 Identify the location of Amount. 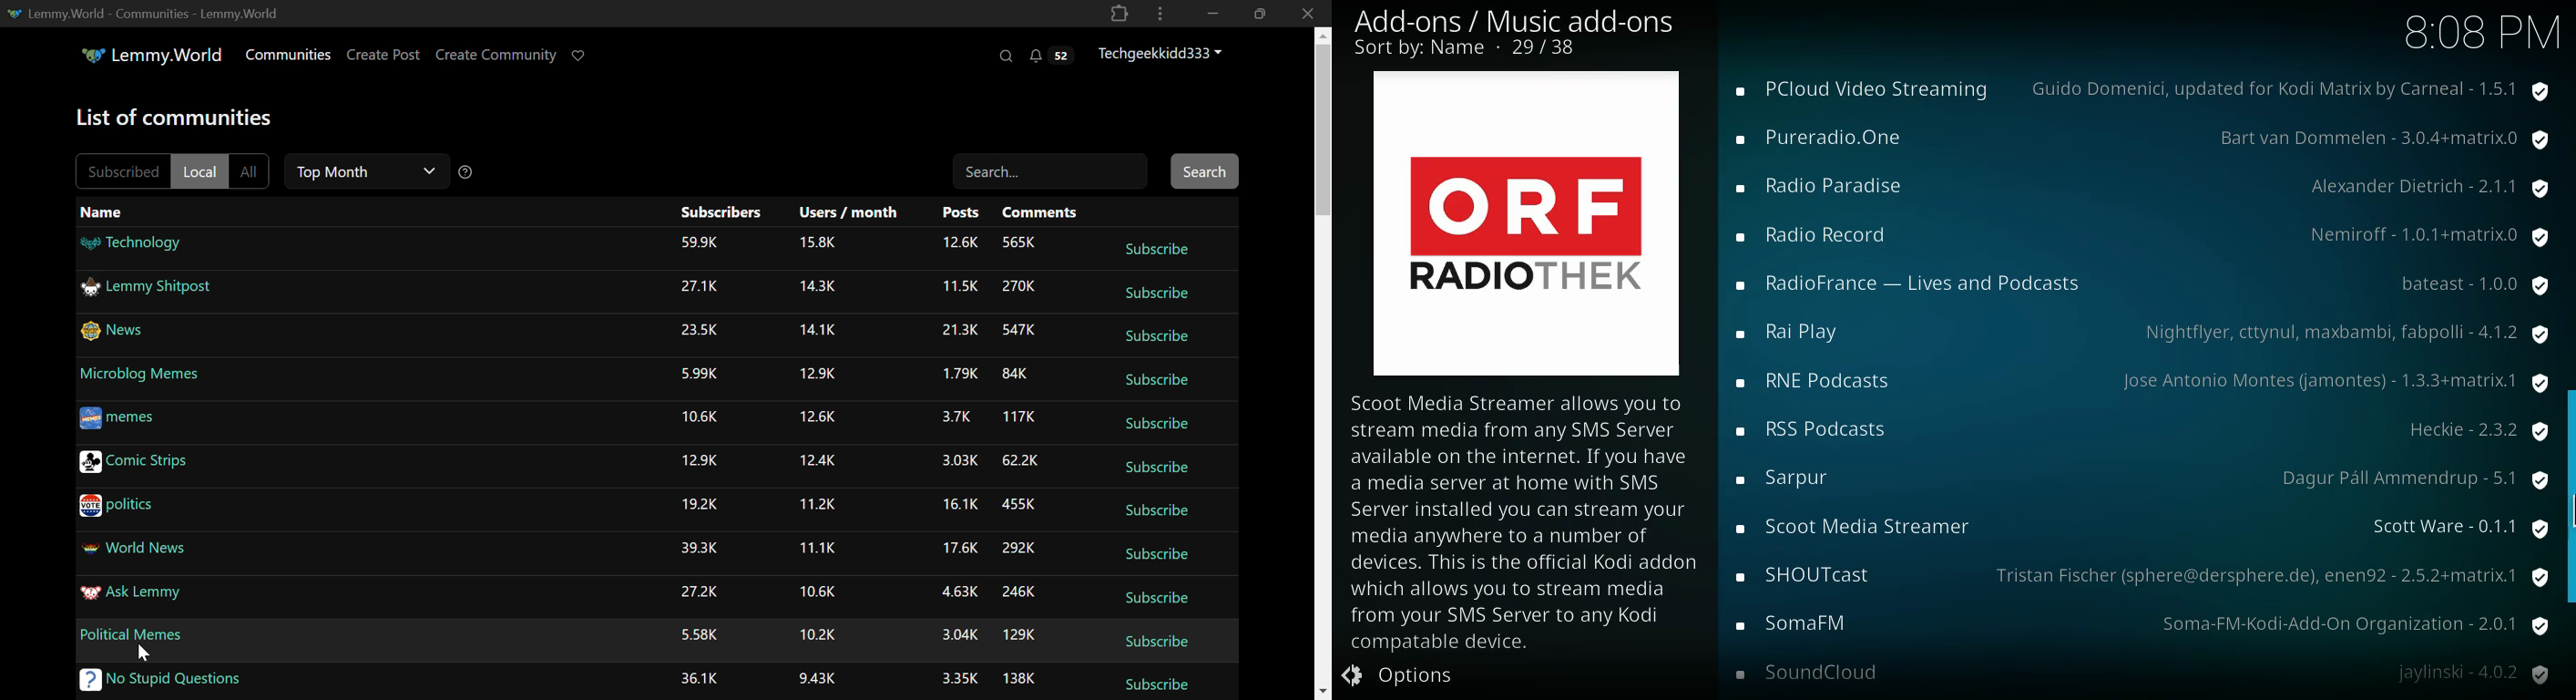
(699, 288).